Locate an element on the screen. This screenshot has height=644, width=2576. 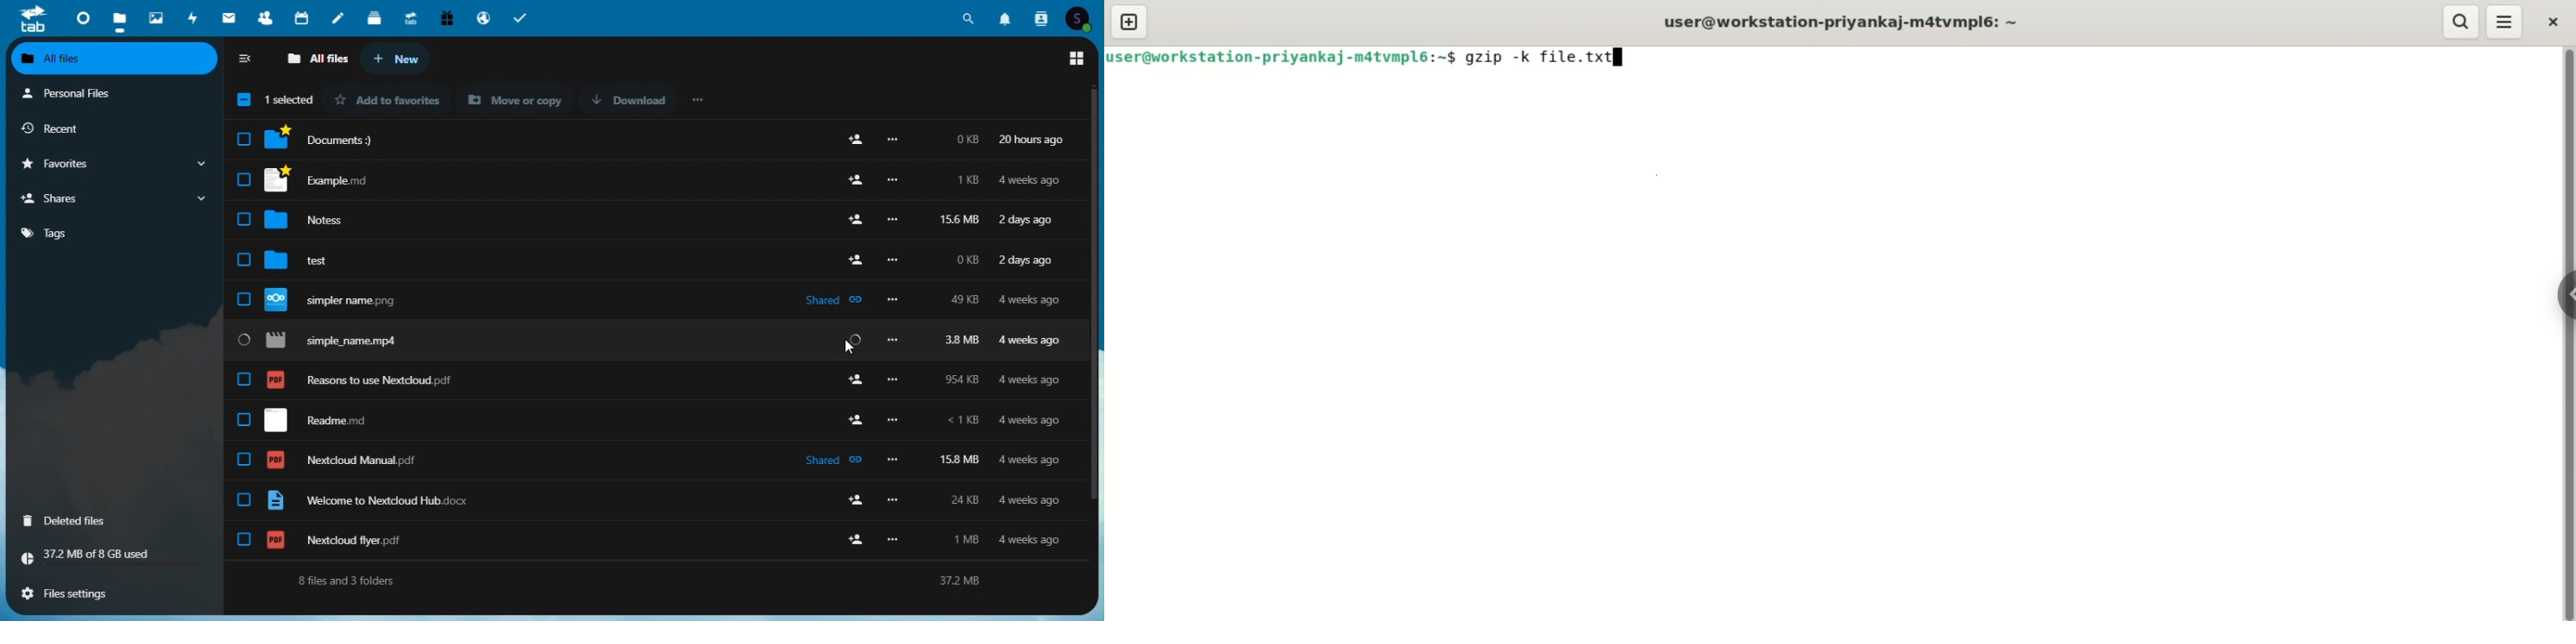
Files is located at coordinates (117, 18).